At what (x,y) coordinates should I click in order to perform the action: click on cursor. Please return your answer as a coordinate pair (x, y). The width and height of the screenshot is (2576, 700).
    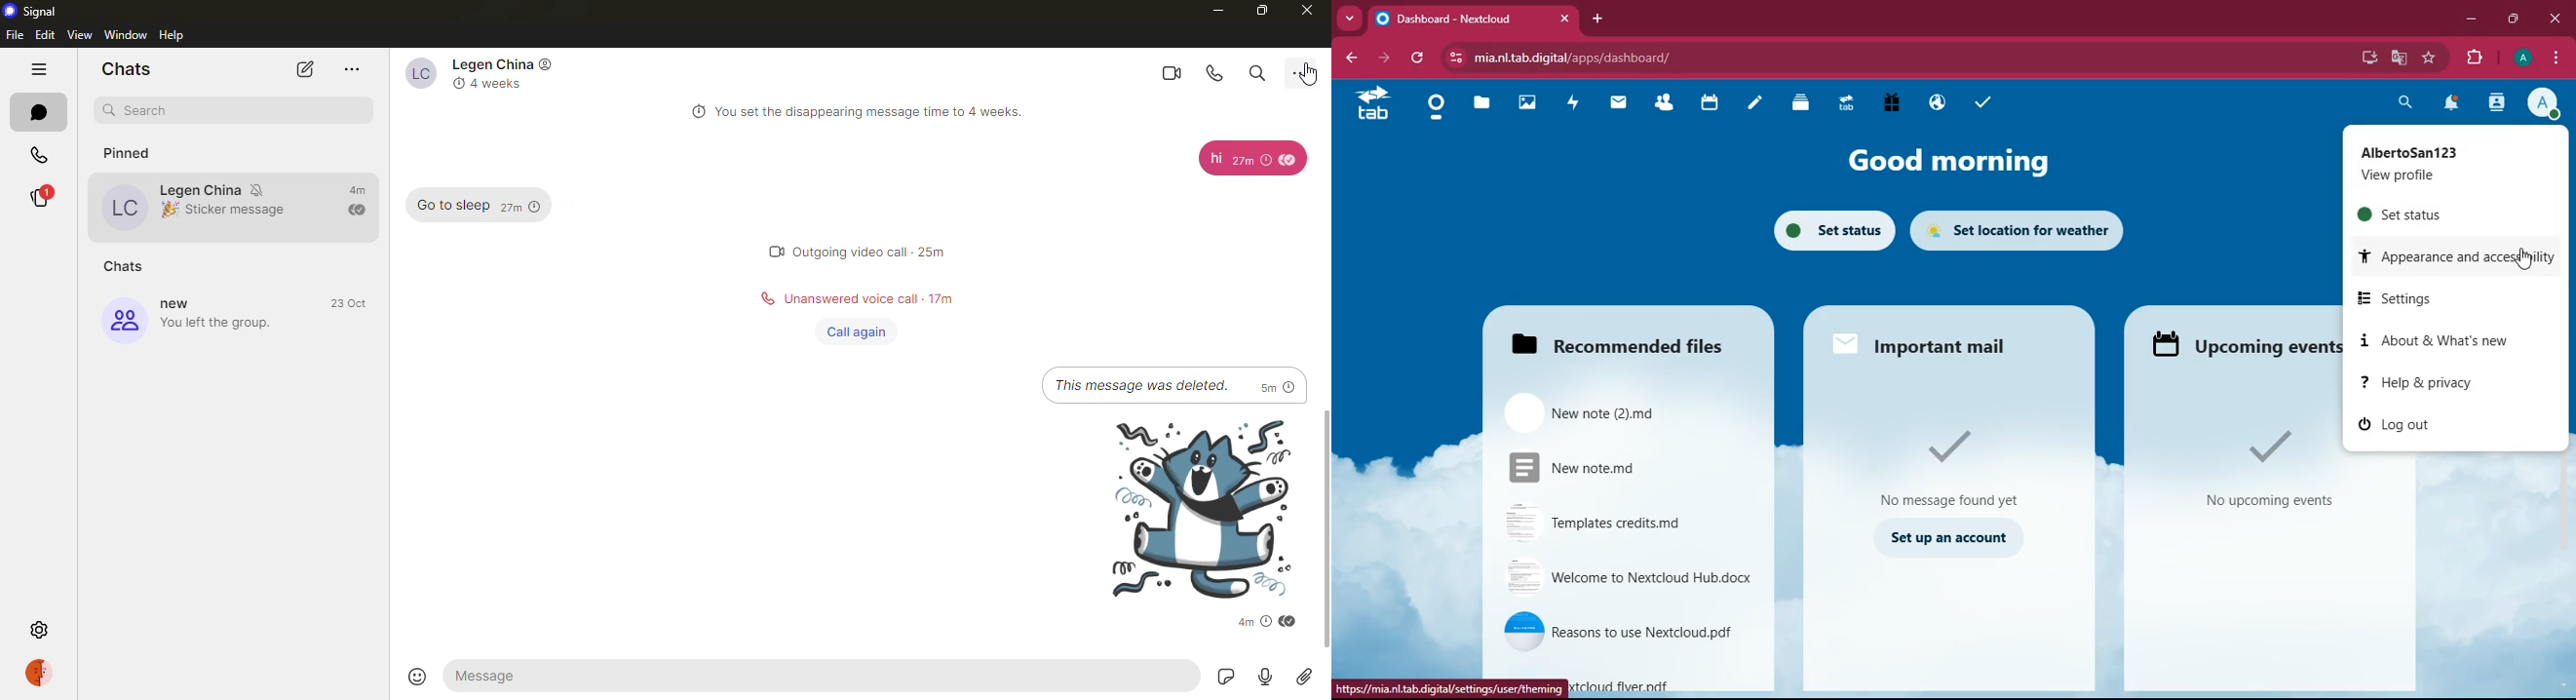
    Looking at the image, I should click on (1305, 74).